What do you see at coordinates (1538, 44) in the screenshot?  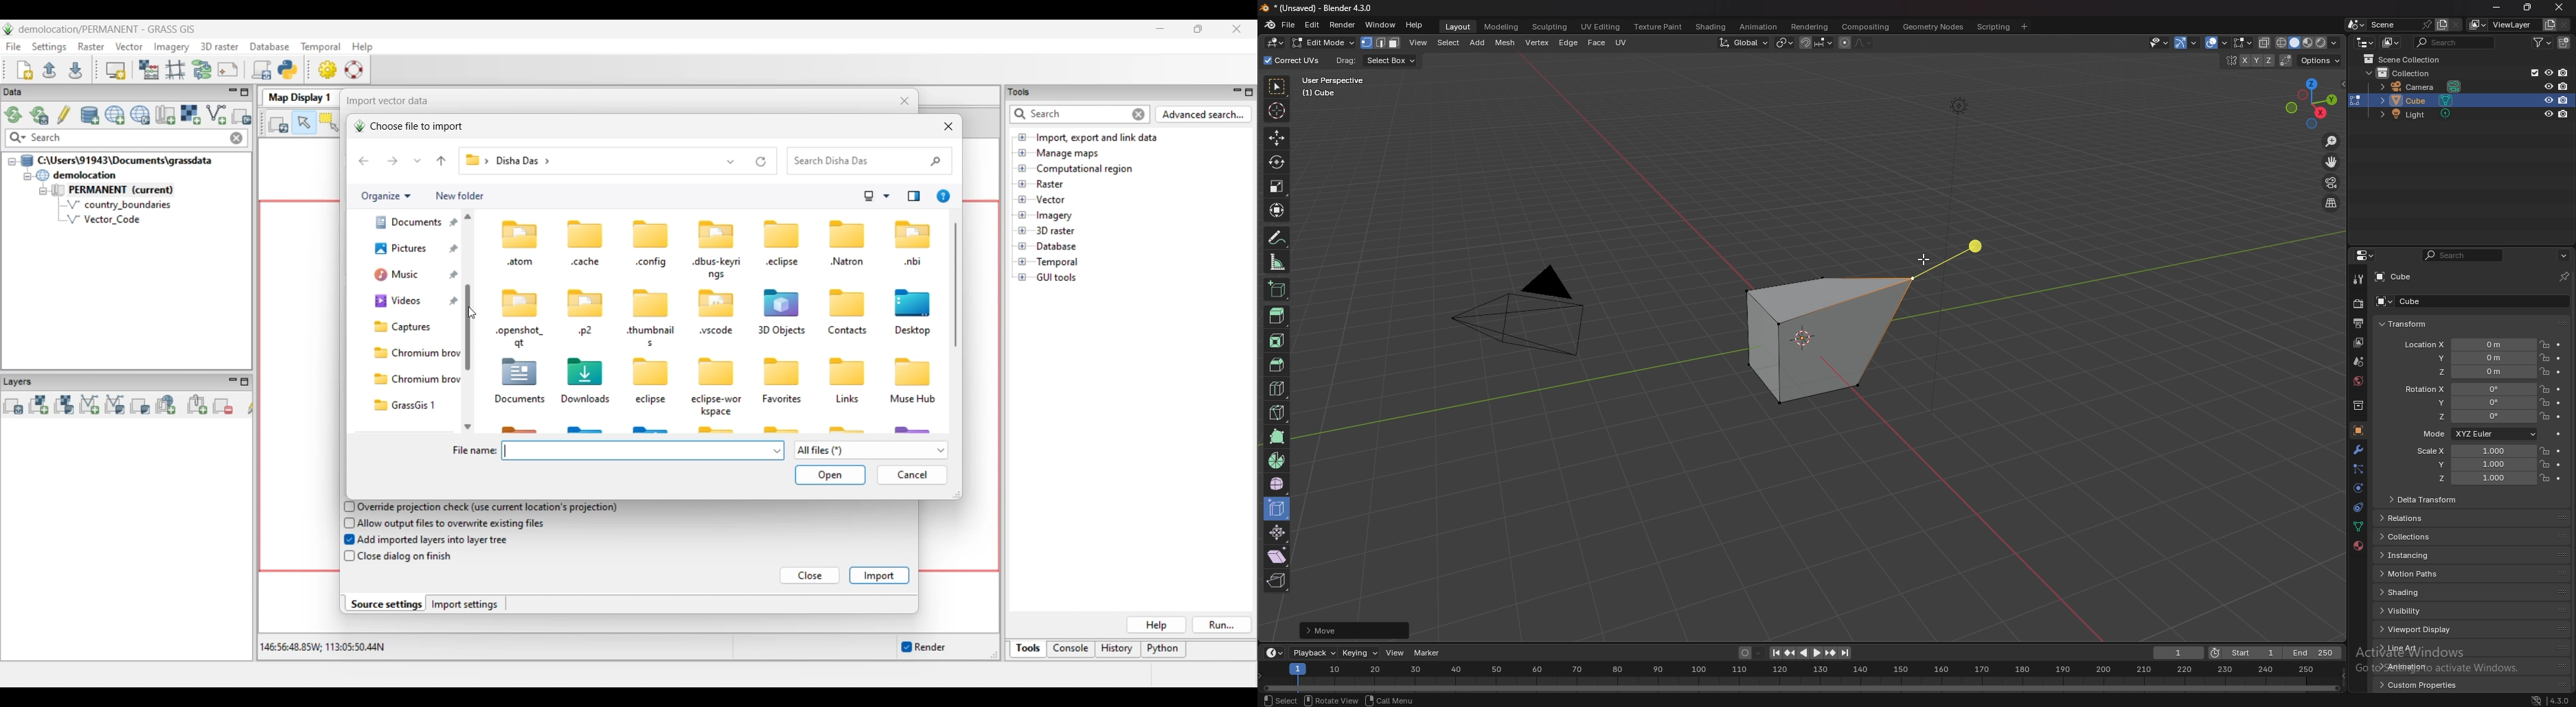 I see `vertex` at bounding box center [1538, 44].